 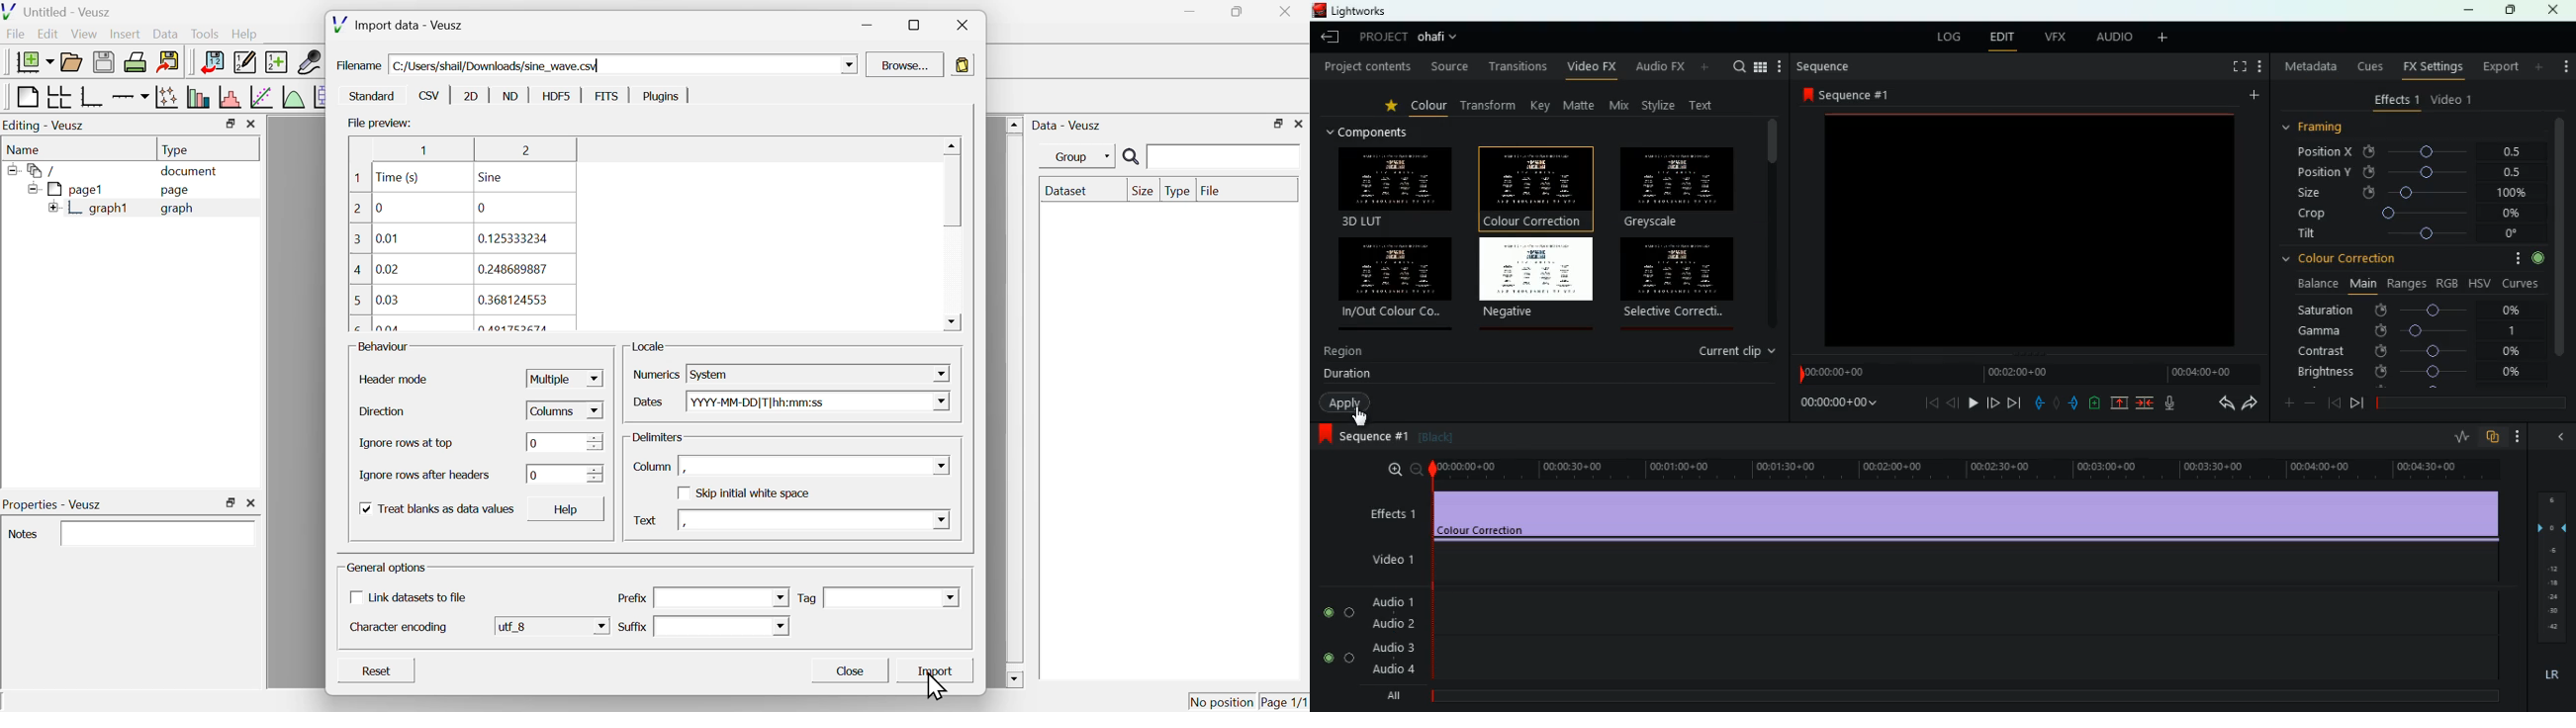 What do you see at coordinates (2307, 405) in the screenshot?
I see `subtract` at bounding box center [2307, 405].